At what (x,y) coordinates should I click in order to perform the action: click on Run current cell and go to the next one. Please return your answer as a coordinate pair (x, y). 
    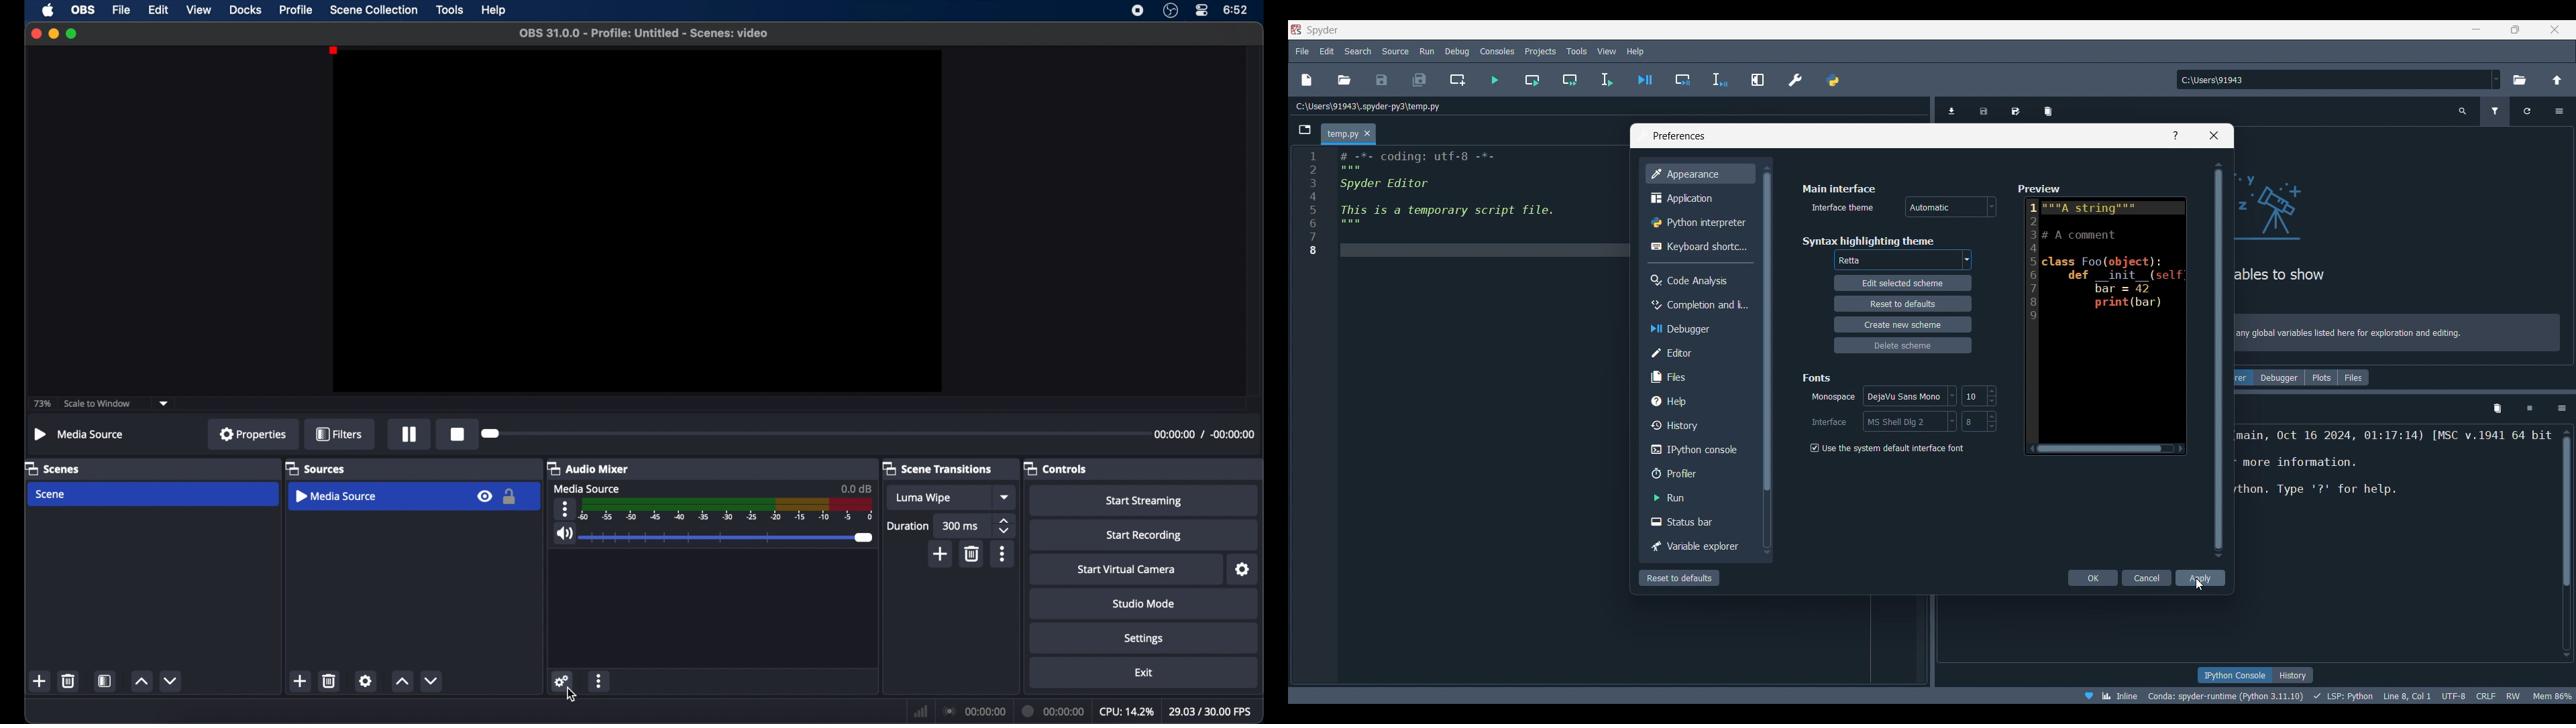
    Looking at the image, I should click on (1570, 80).